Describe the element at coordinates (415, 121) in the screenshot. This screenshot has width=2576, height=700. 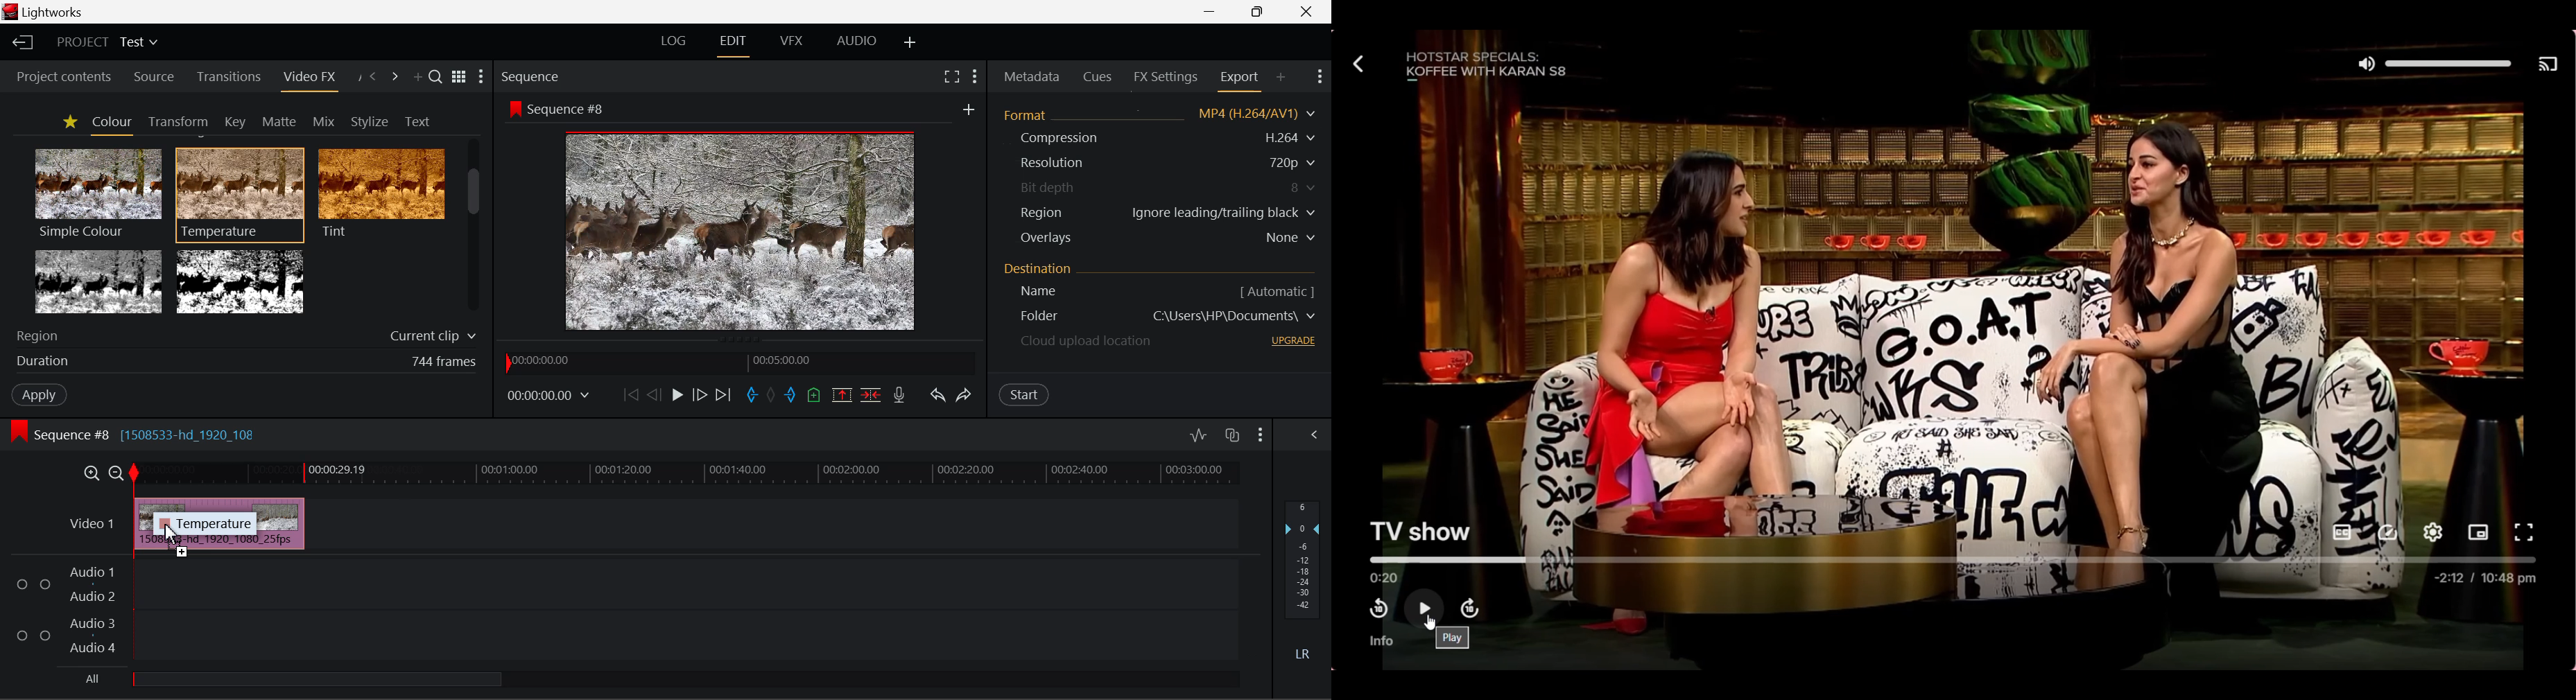
I see `Text` at that location.